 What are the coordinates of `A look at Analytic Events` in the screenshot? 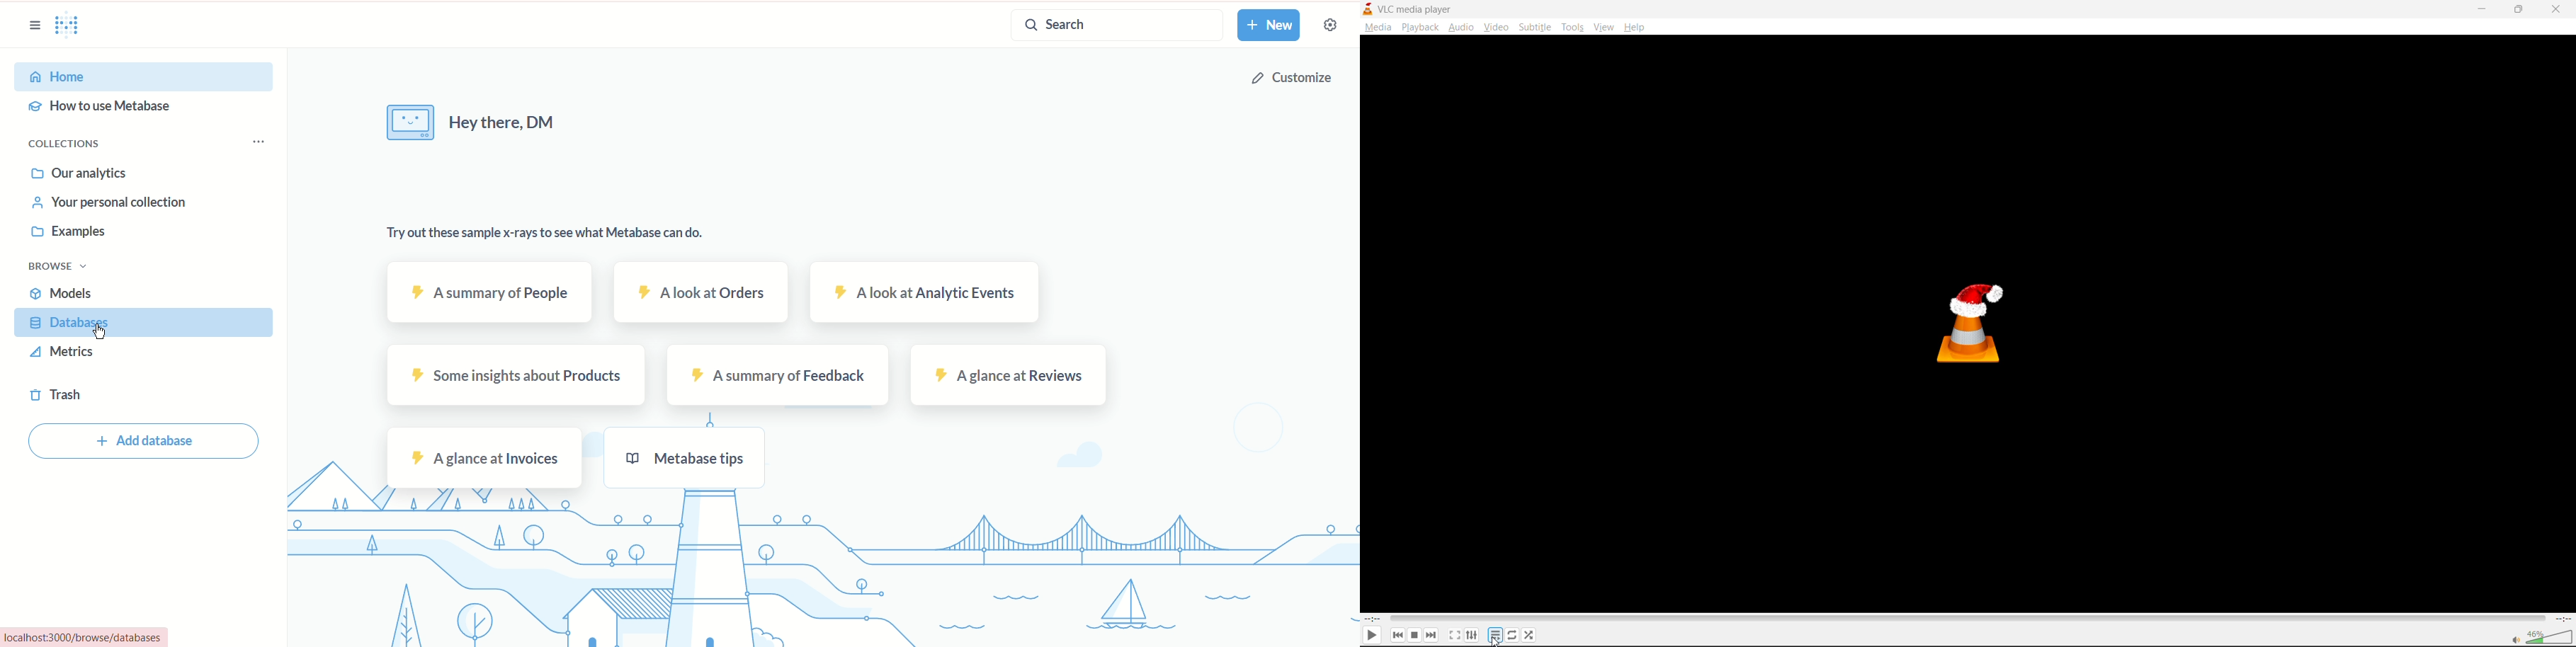 It's located at (923, 293).